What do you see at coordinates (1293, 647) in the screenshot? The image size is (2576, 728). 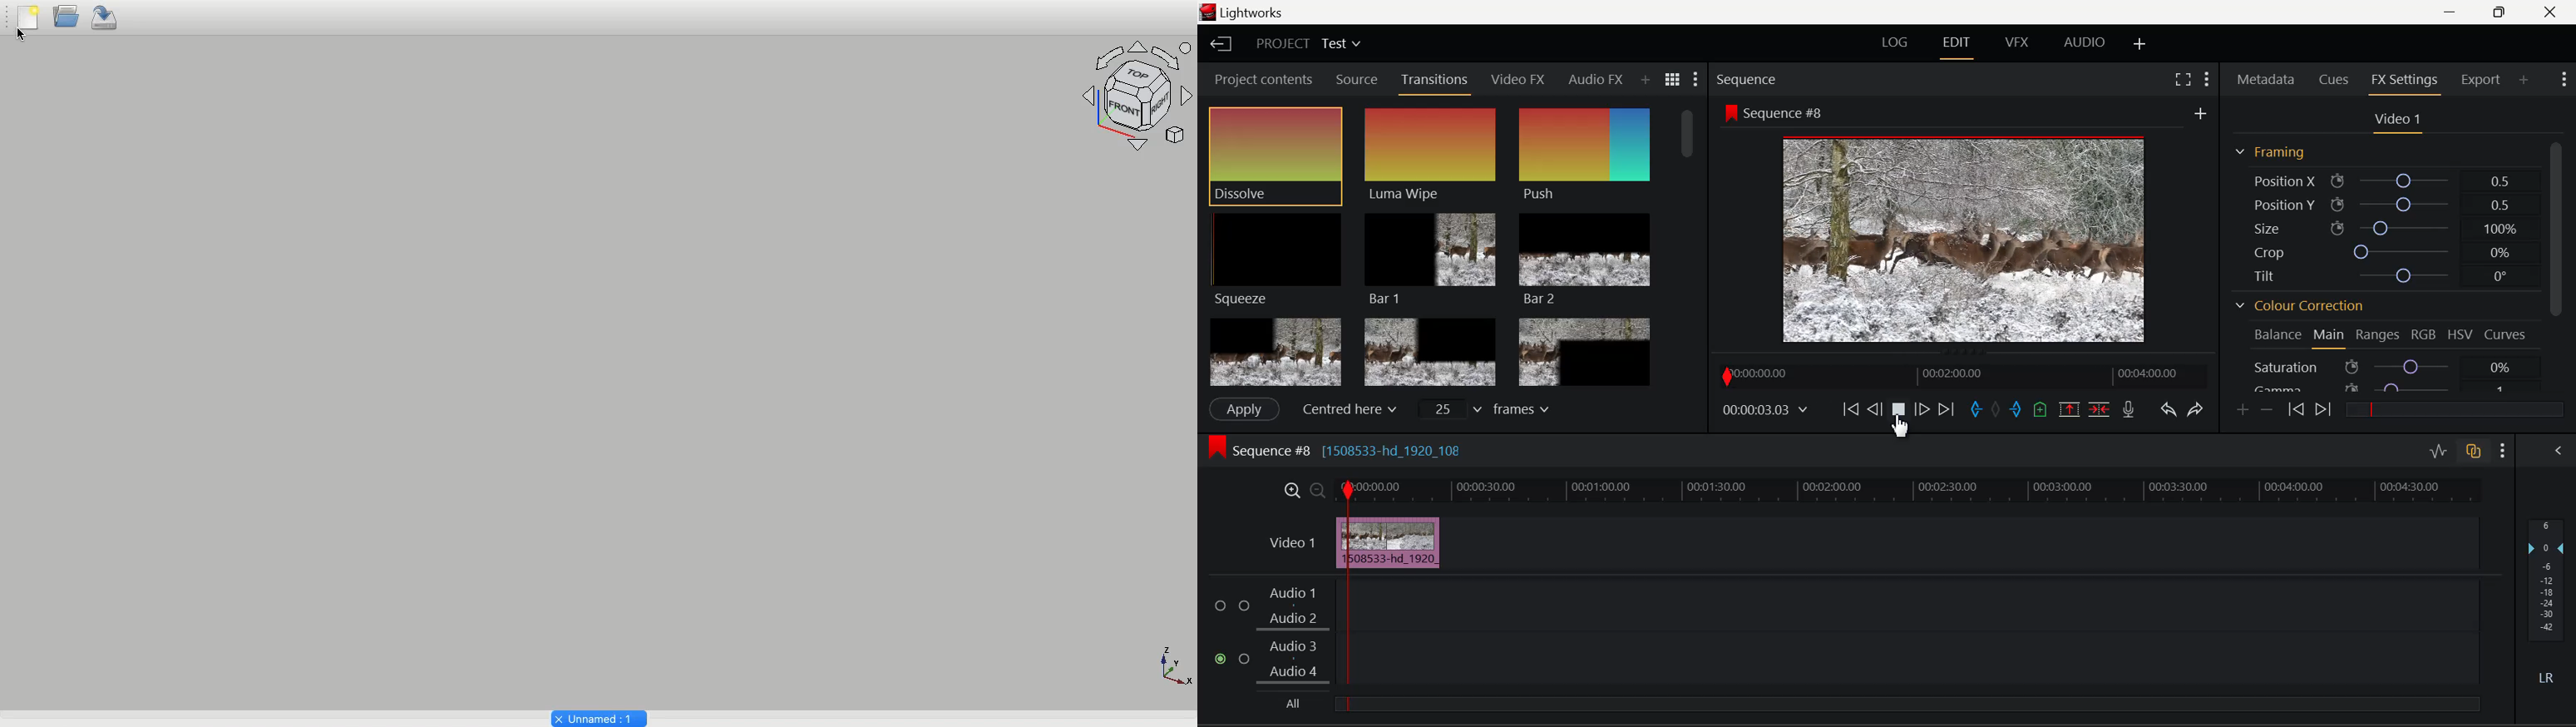 I see `Audio 3` at bounding box center [1293, 647].